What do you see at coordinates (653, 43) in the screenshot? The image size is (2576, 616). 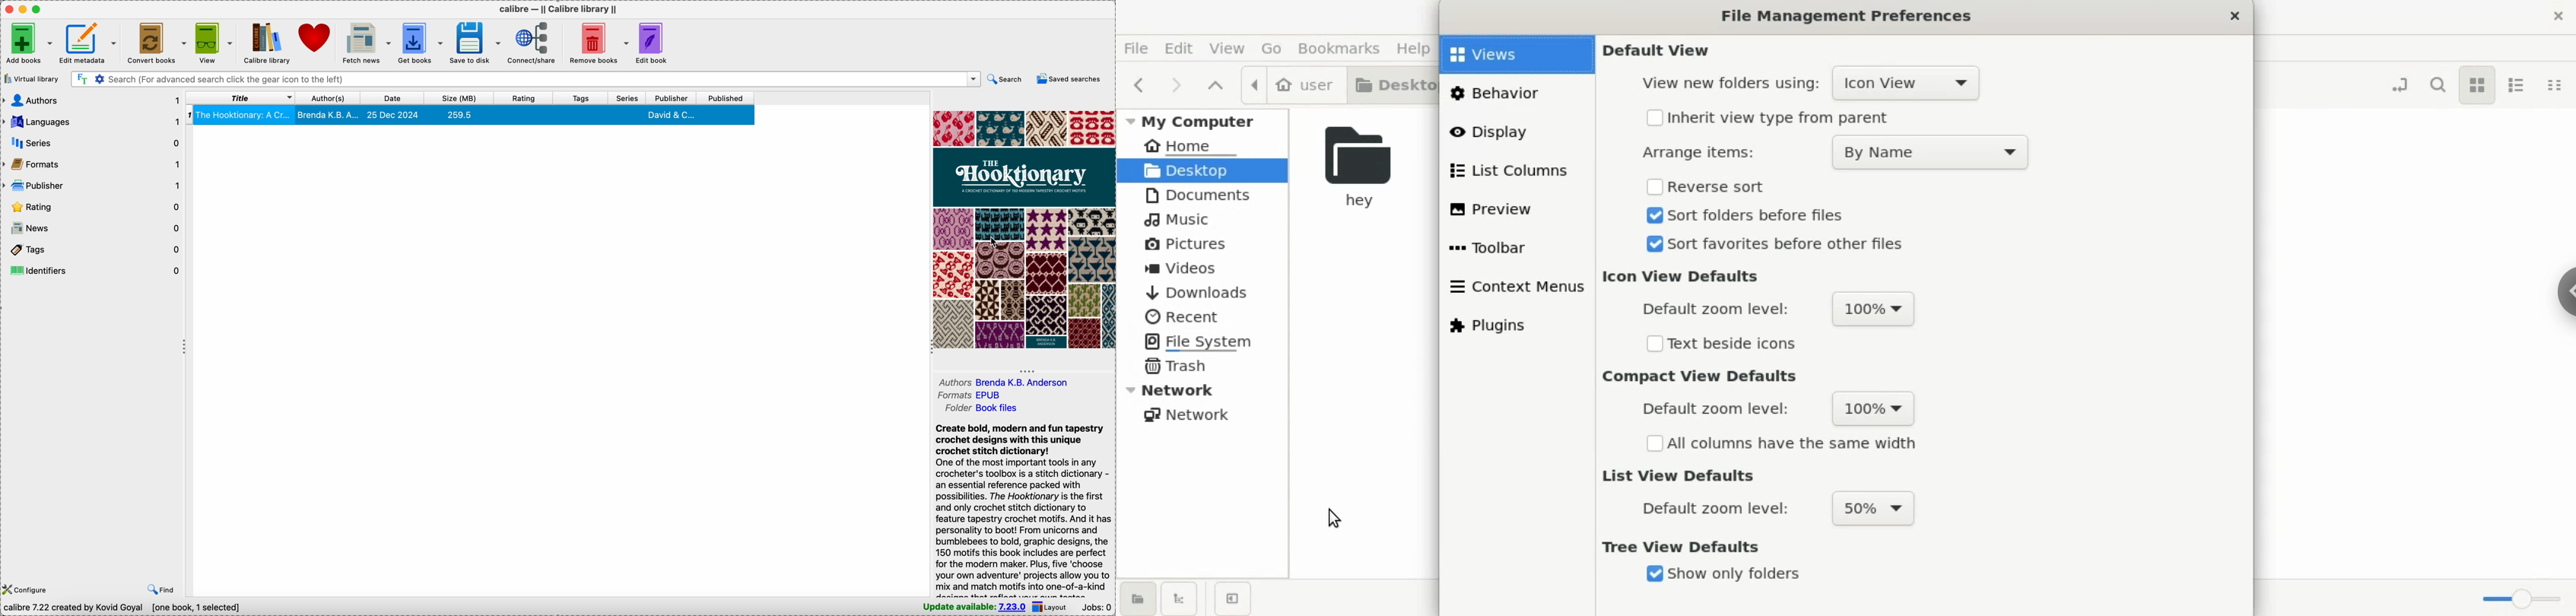 I see `edit book` at bounding box center [653, 43].